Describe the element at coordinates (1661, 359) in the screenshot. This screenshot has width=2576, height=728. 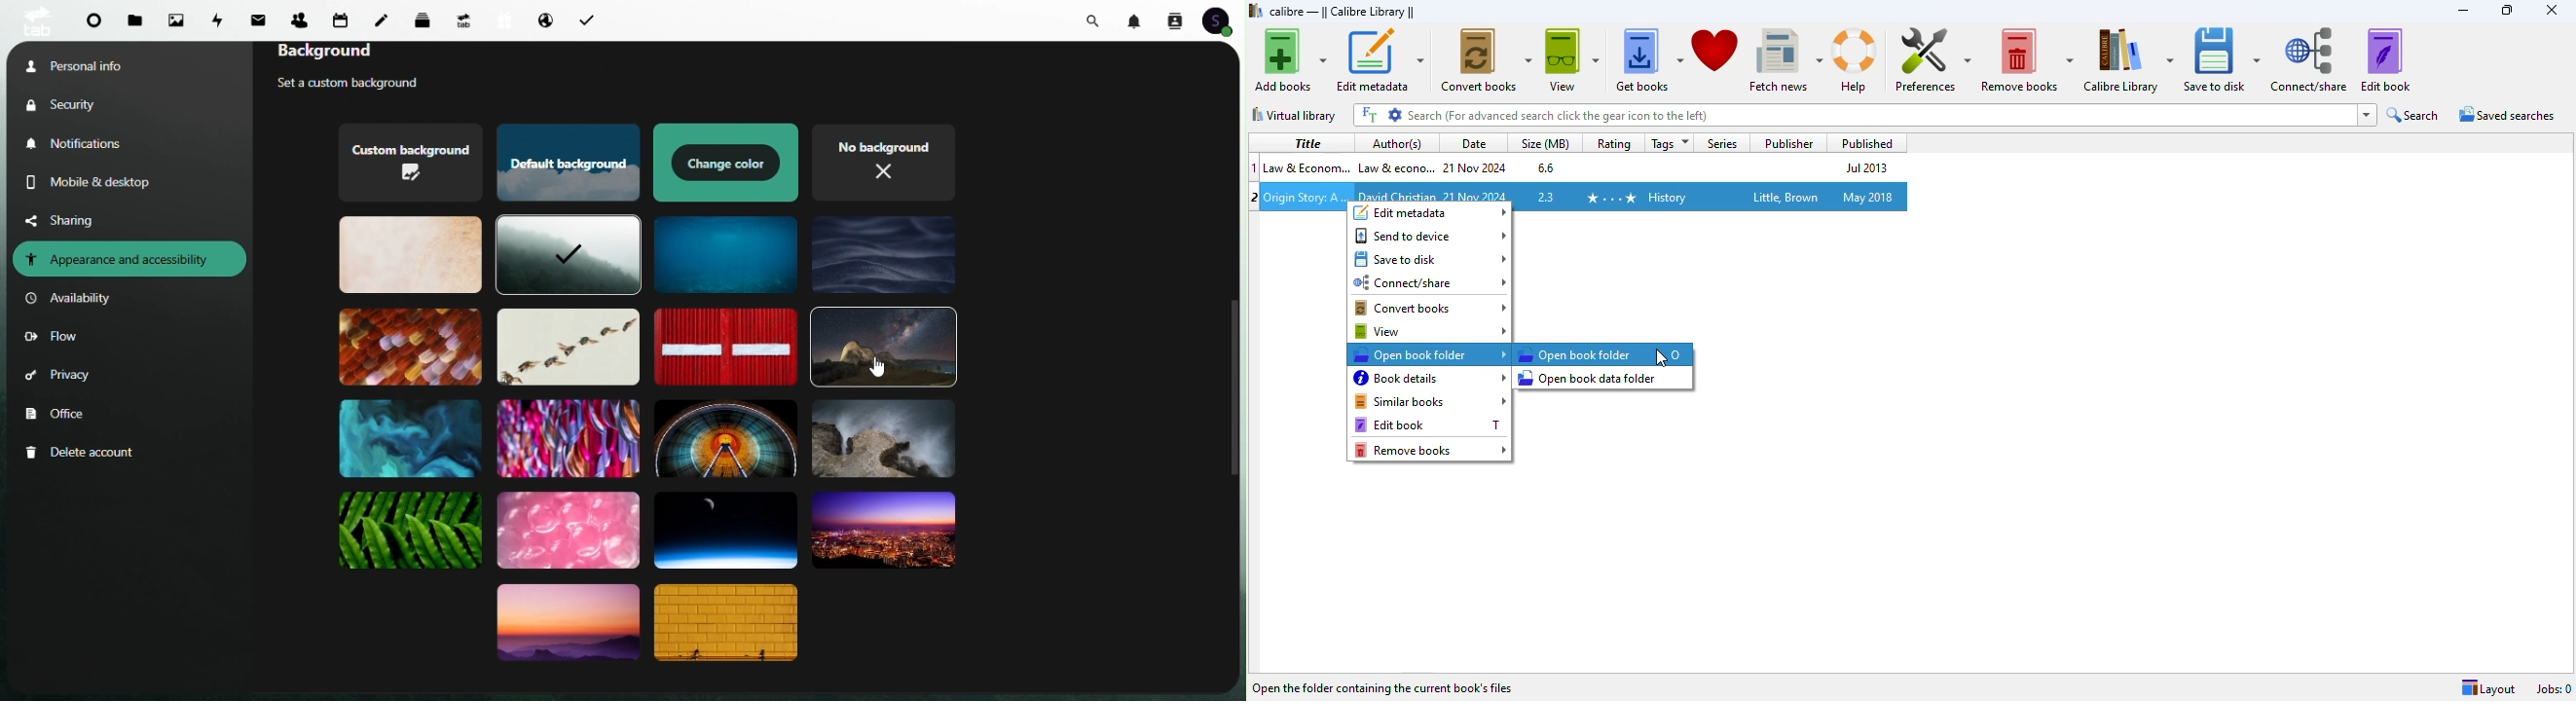
I see `cursor` at that location.